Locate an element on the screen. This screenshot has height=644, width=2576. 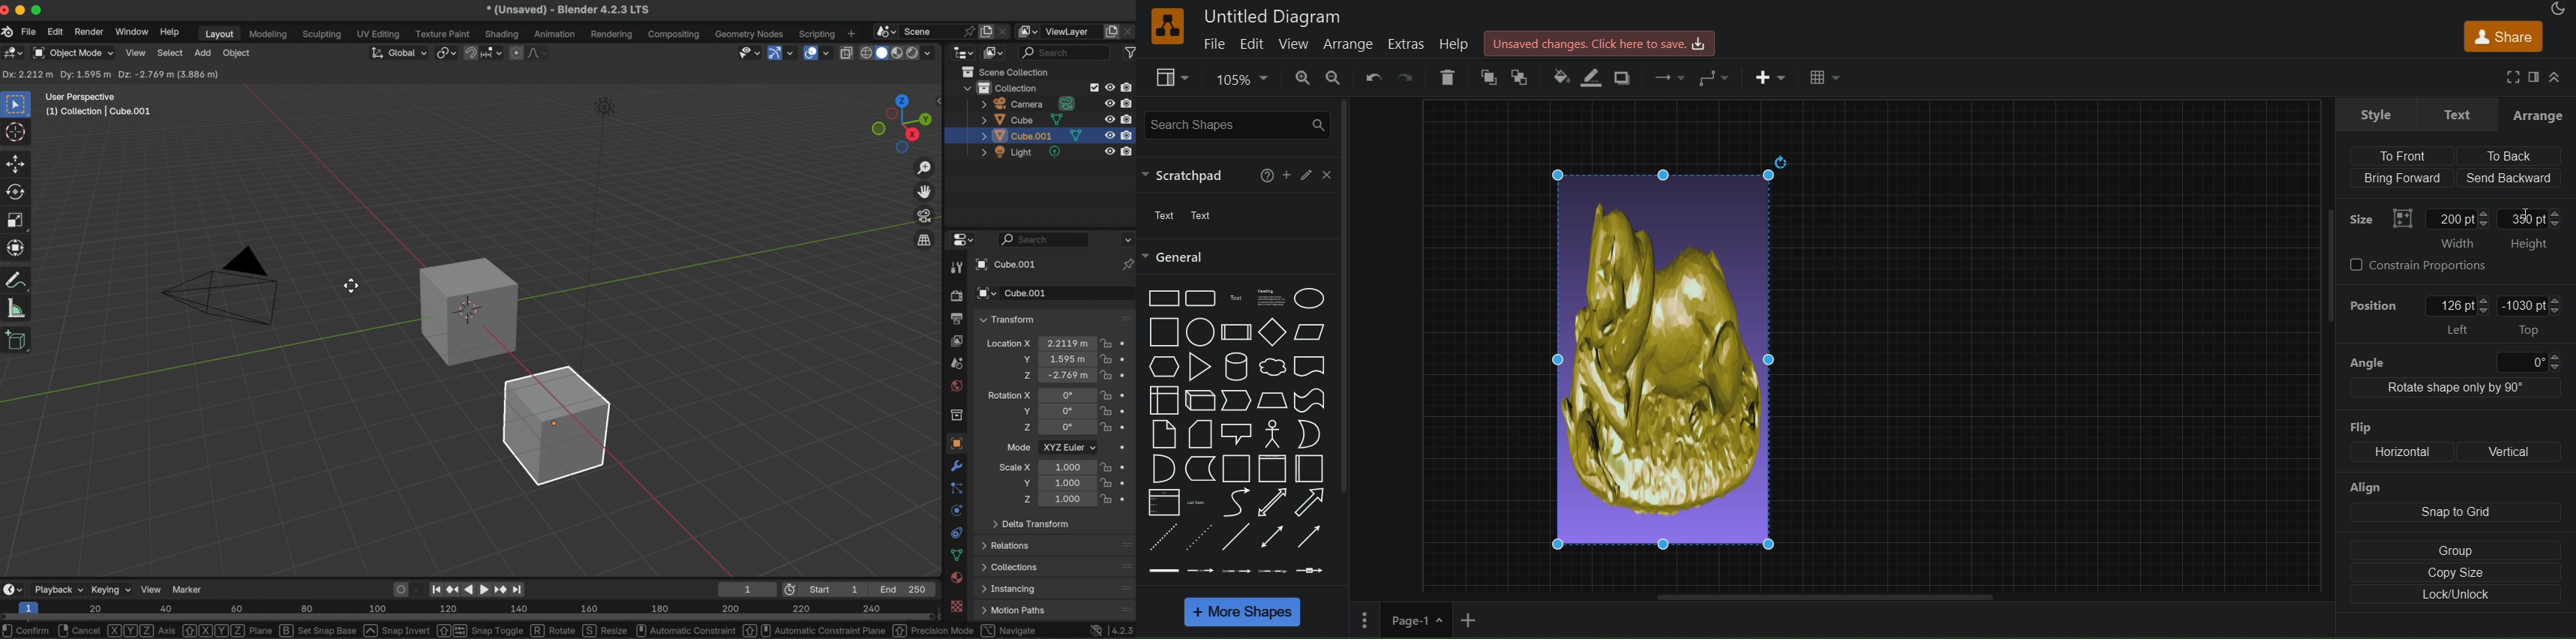
drag handles is located at coordinates (1123, 544).